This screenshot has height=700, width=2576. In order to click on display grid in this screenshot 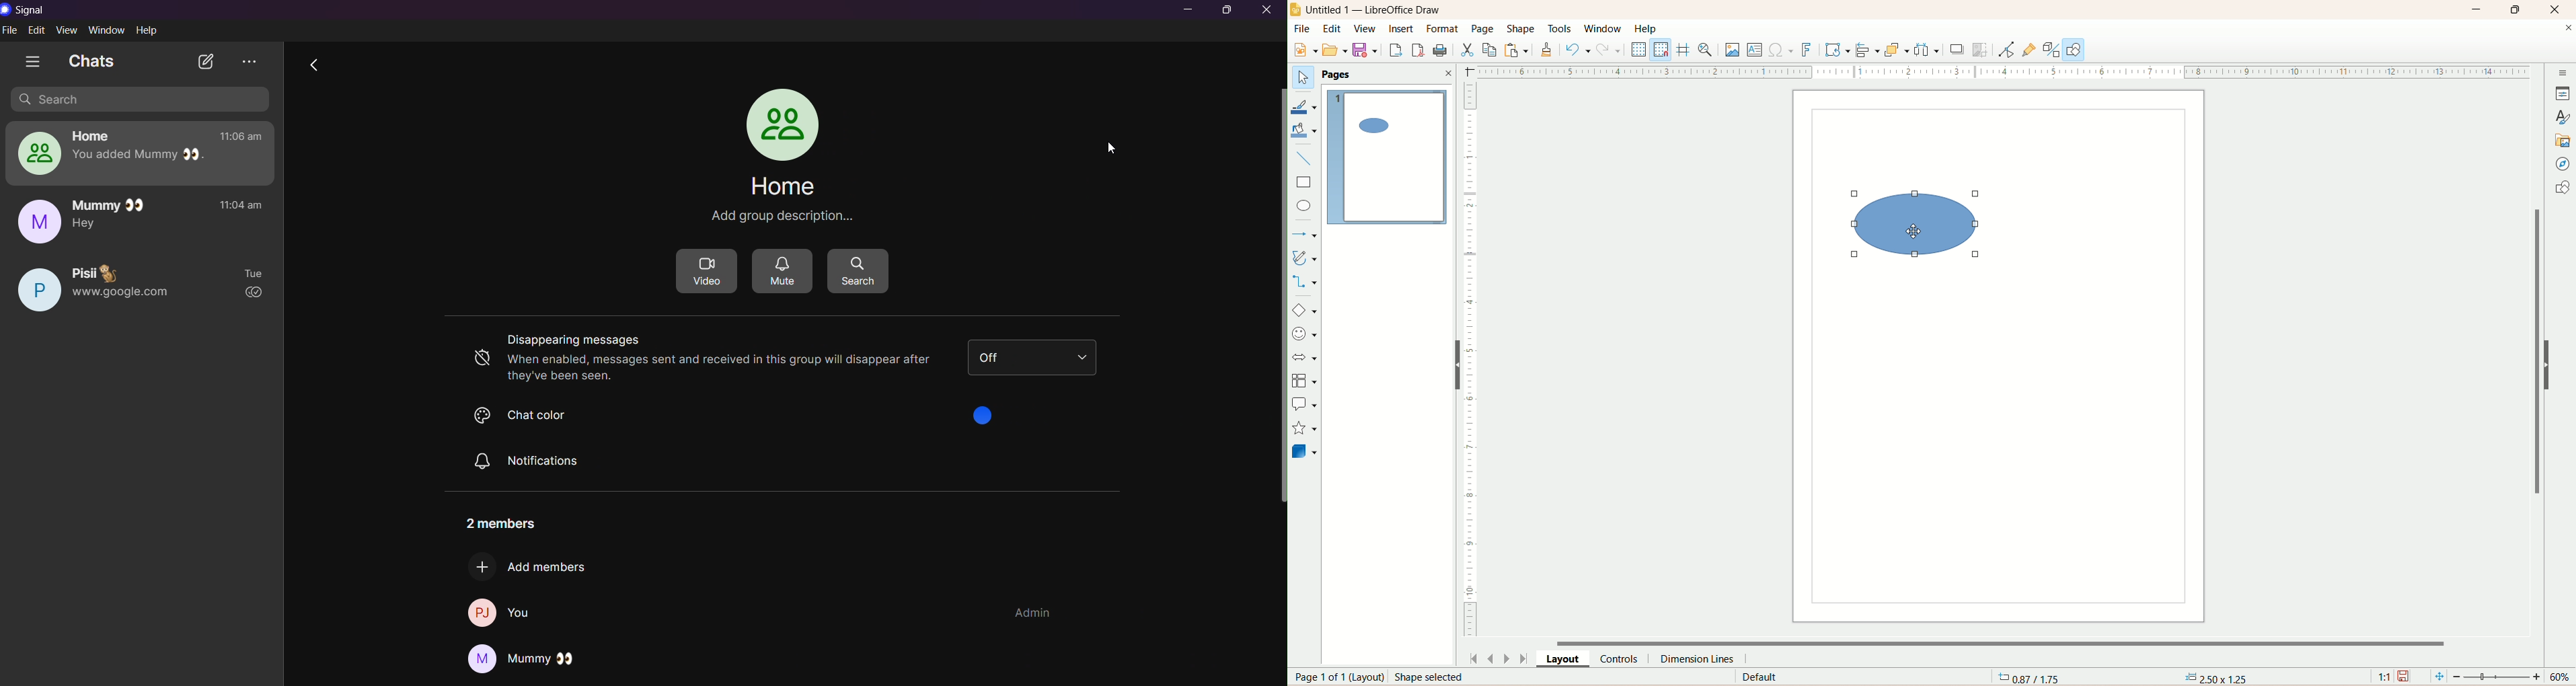, I will do `click(1639, 50)`.